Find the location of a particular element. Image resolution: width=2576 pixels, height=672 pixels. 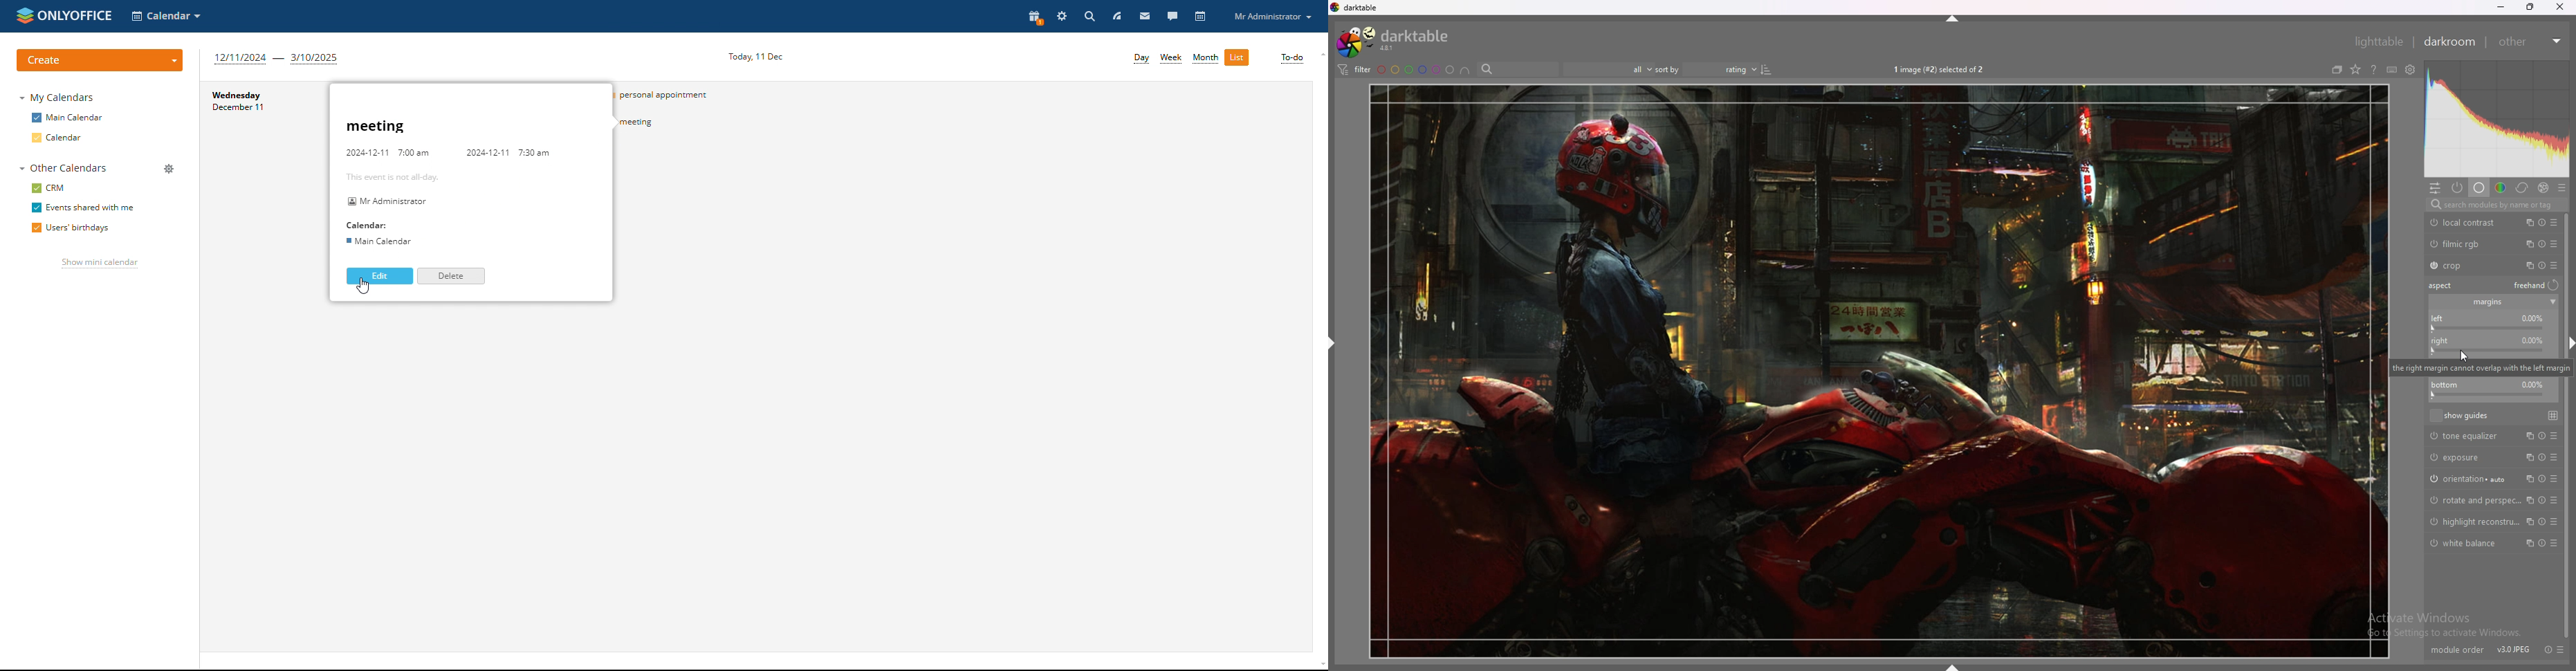

multiple instances action is located at coordinates (2527, 435).